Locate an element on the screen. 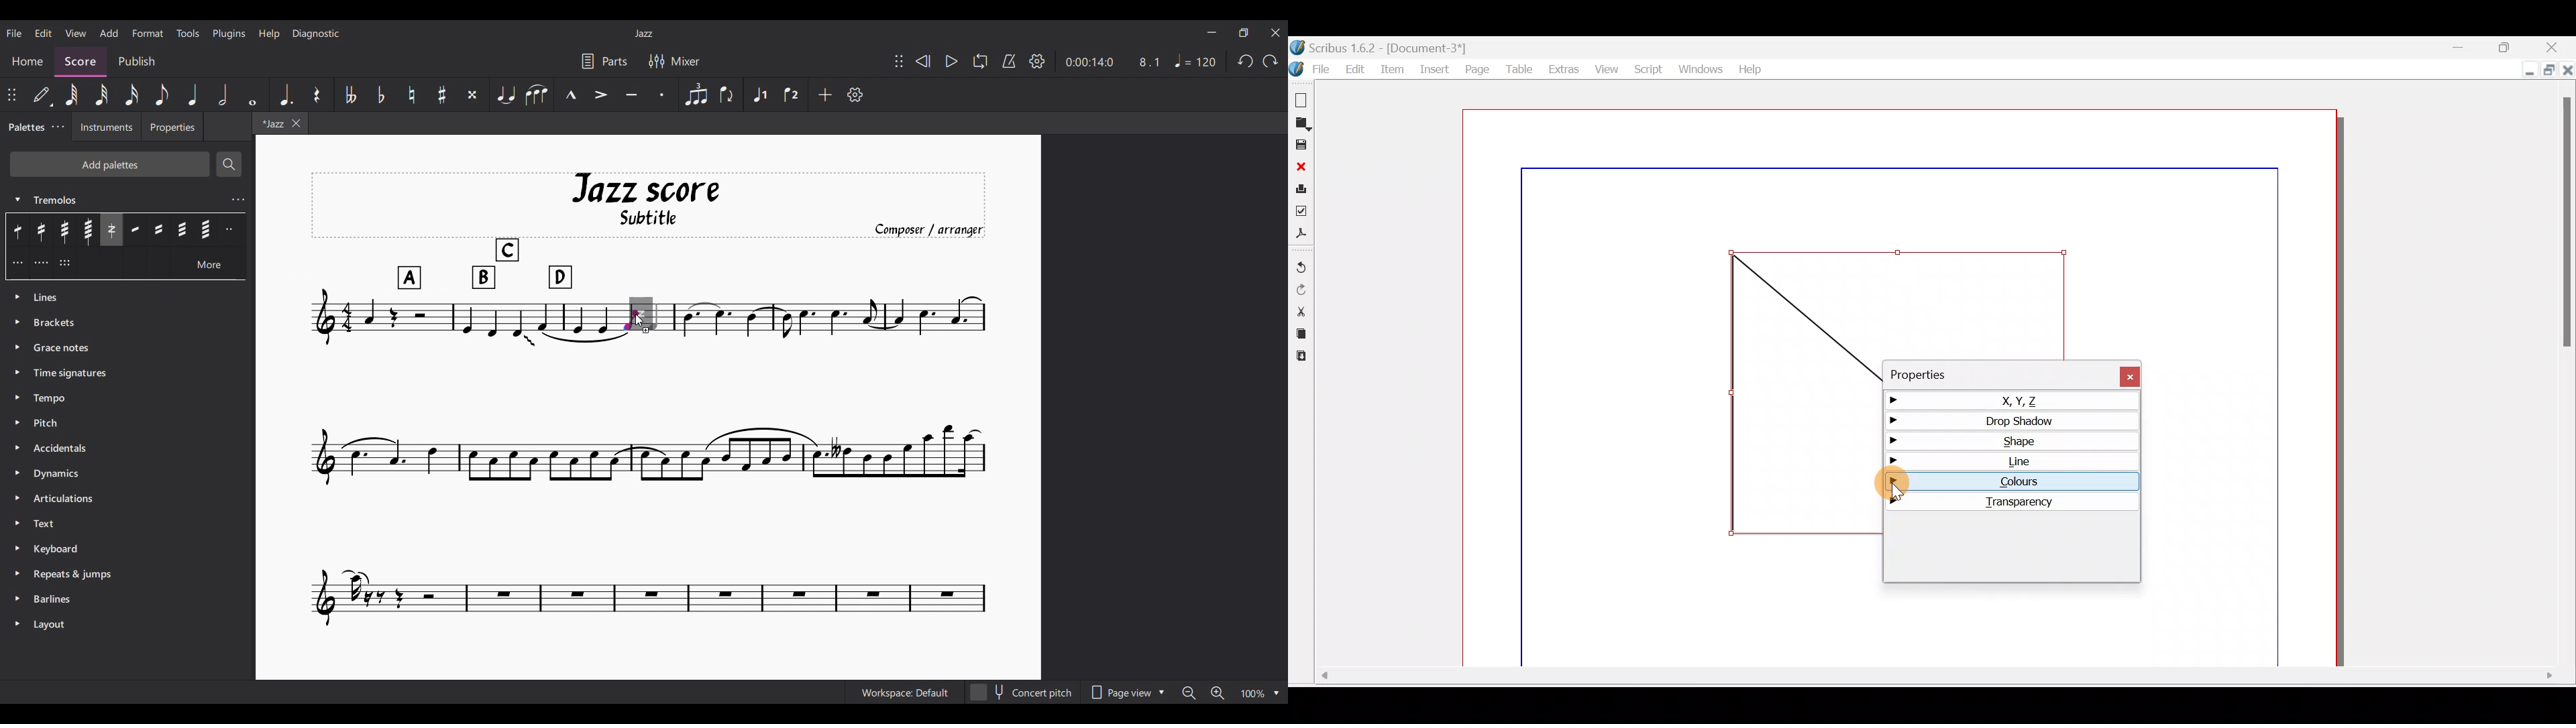  Current score is located at coordinates (649, 235).